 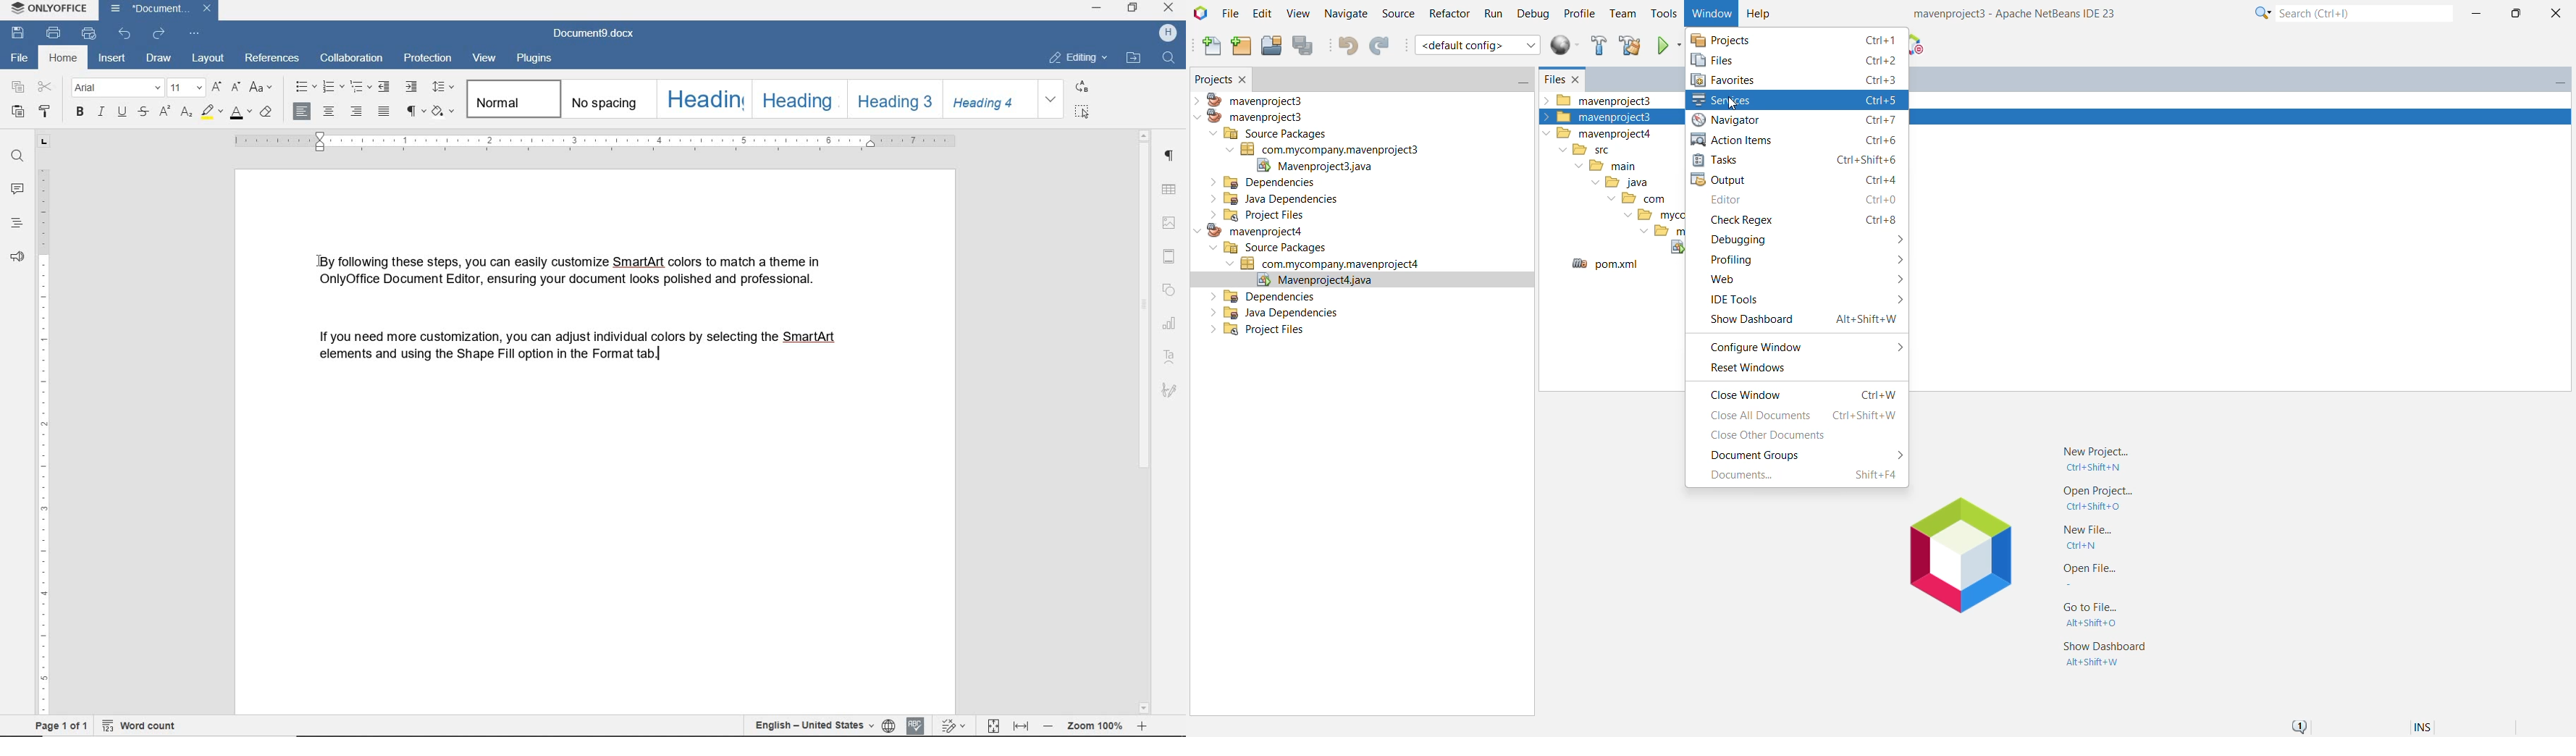 I want to click on document name, so click(x=147, y=10).